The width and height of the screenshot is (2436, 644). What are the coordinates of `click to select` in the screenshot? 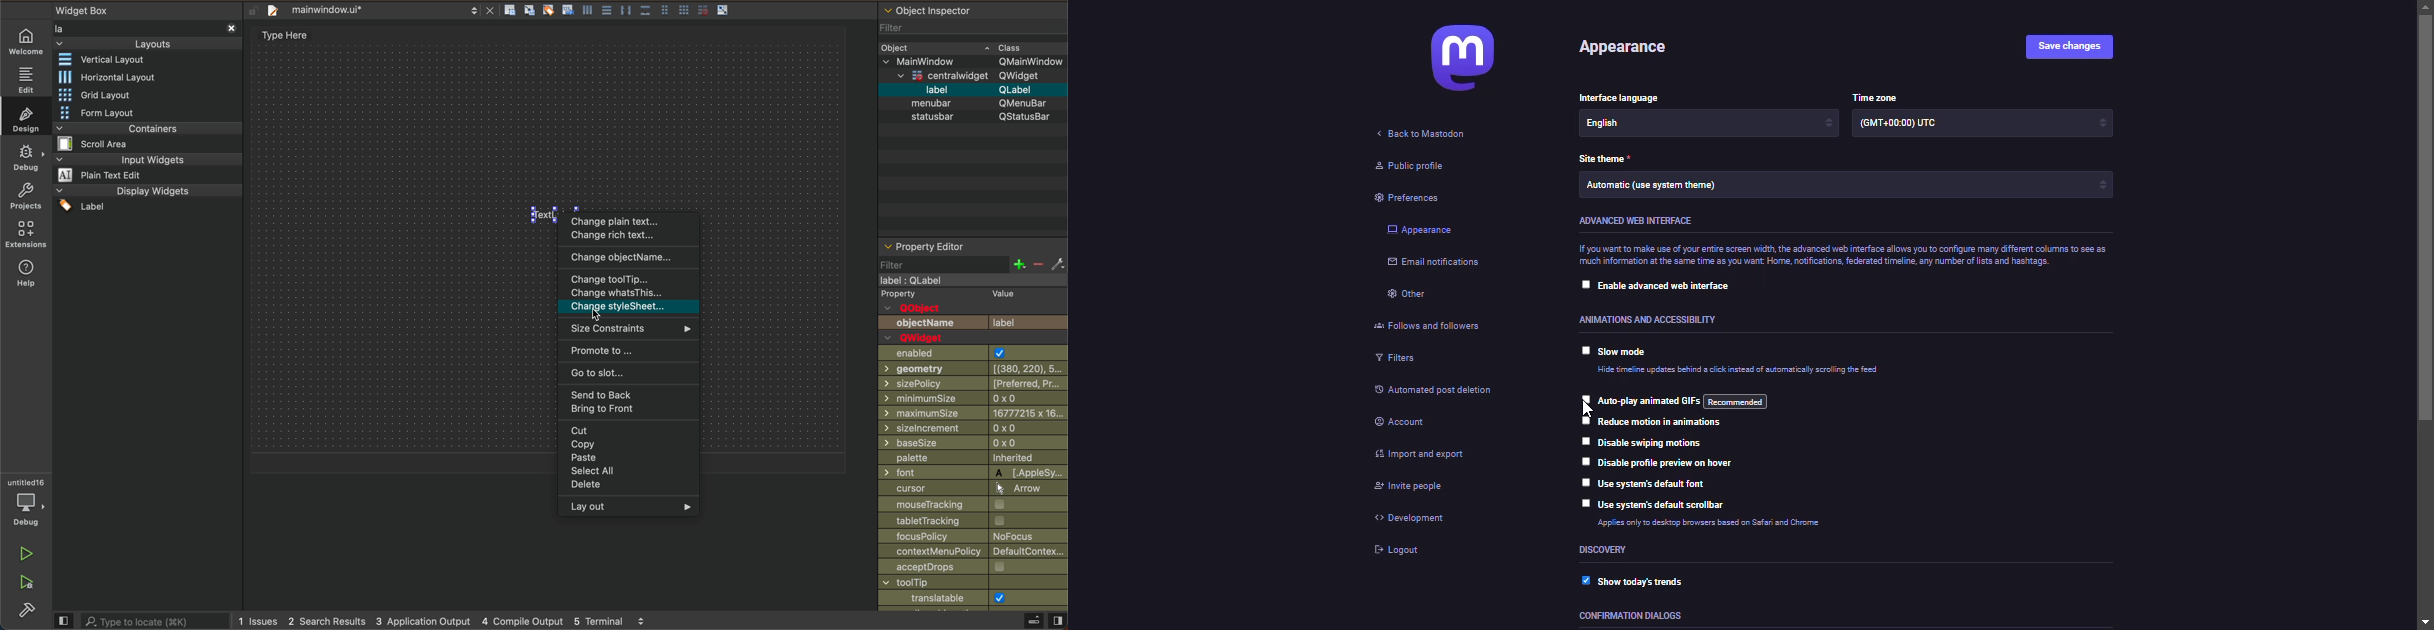 It's located at (1581, 397).